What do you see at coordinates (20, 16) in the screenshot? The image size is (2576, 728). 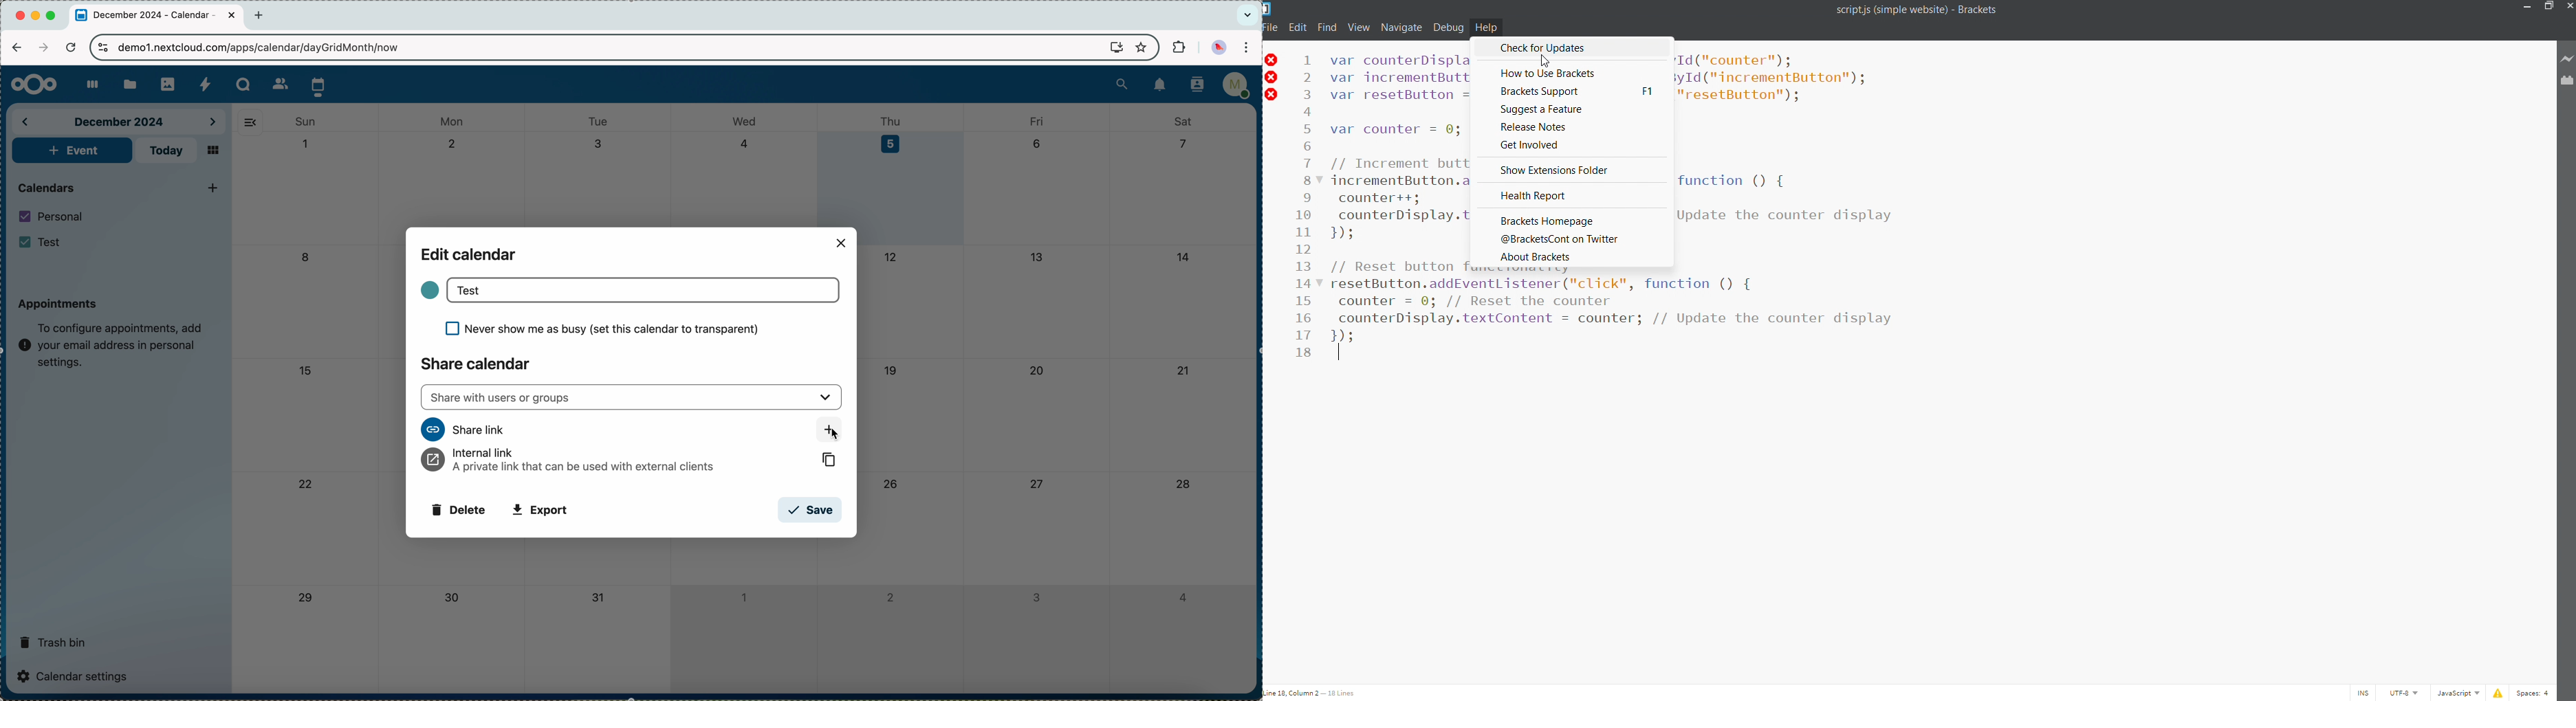 I see `close Chrome` at bounding box center [20, 16].